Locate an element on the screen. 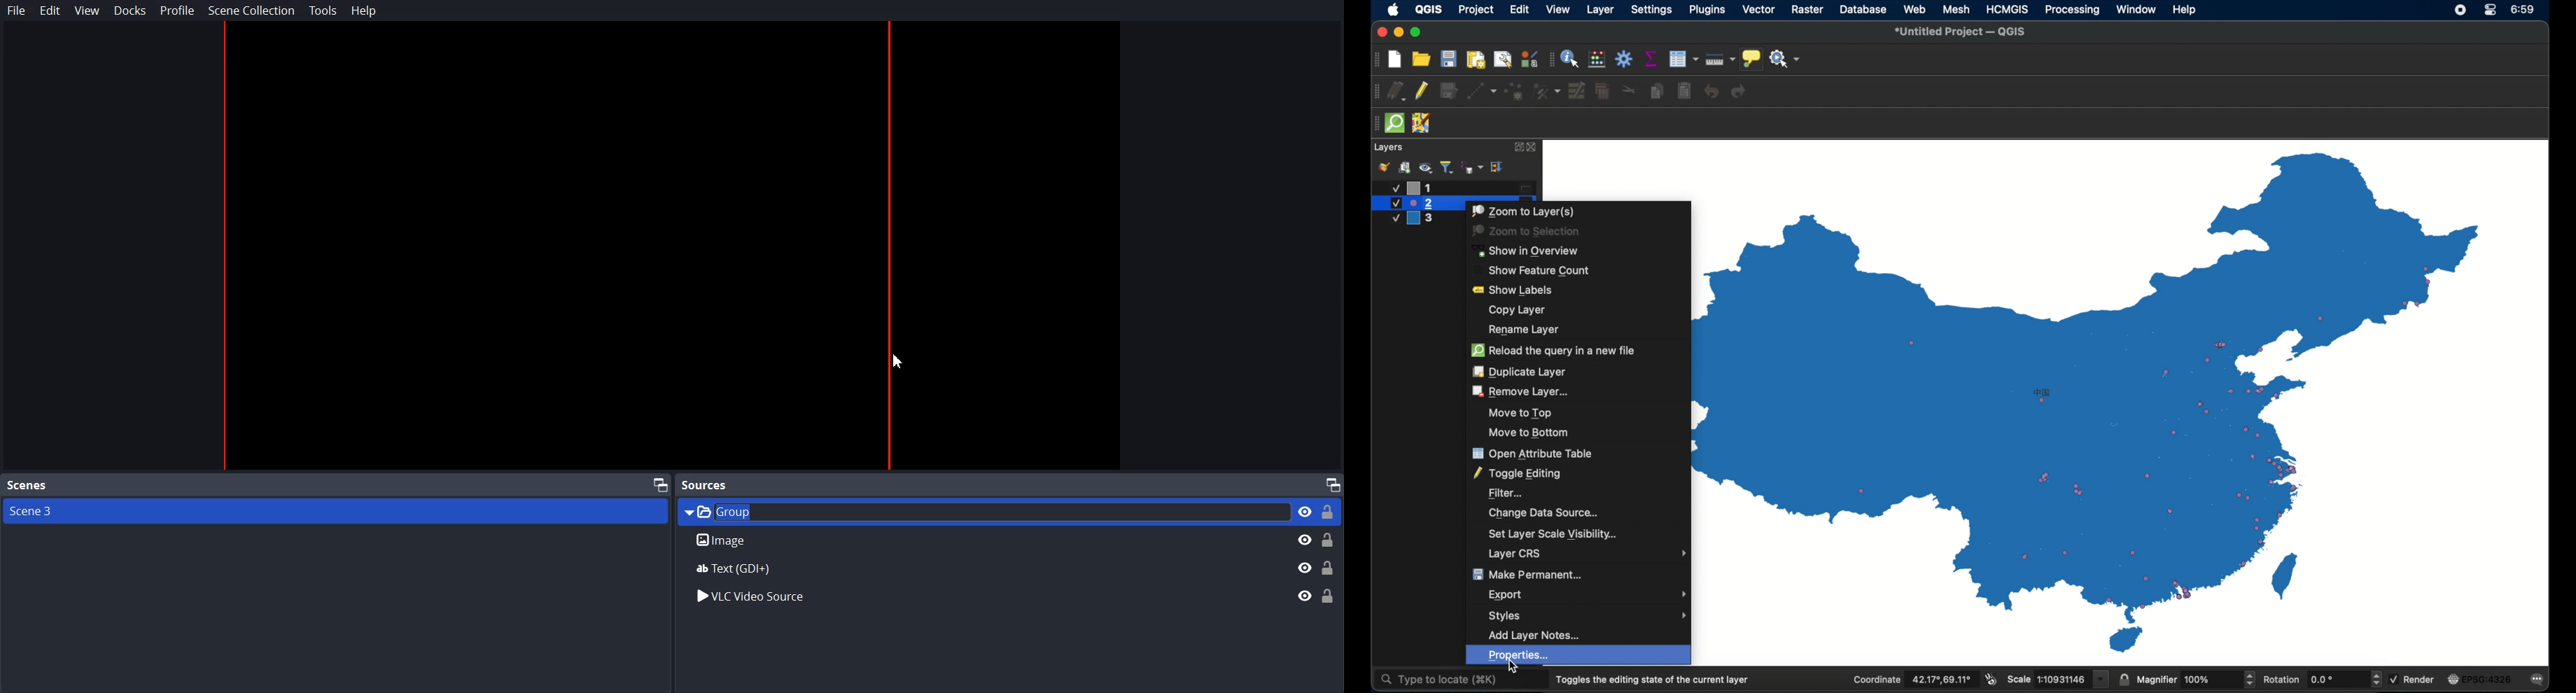 Image resolution: width=2576 pixels, height=700 pixels. Edit is located at coordinates (50, 10).